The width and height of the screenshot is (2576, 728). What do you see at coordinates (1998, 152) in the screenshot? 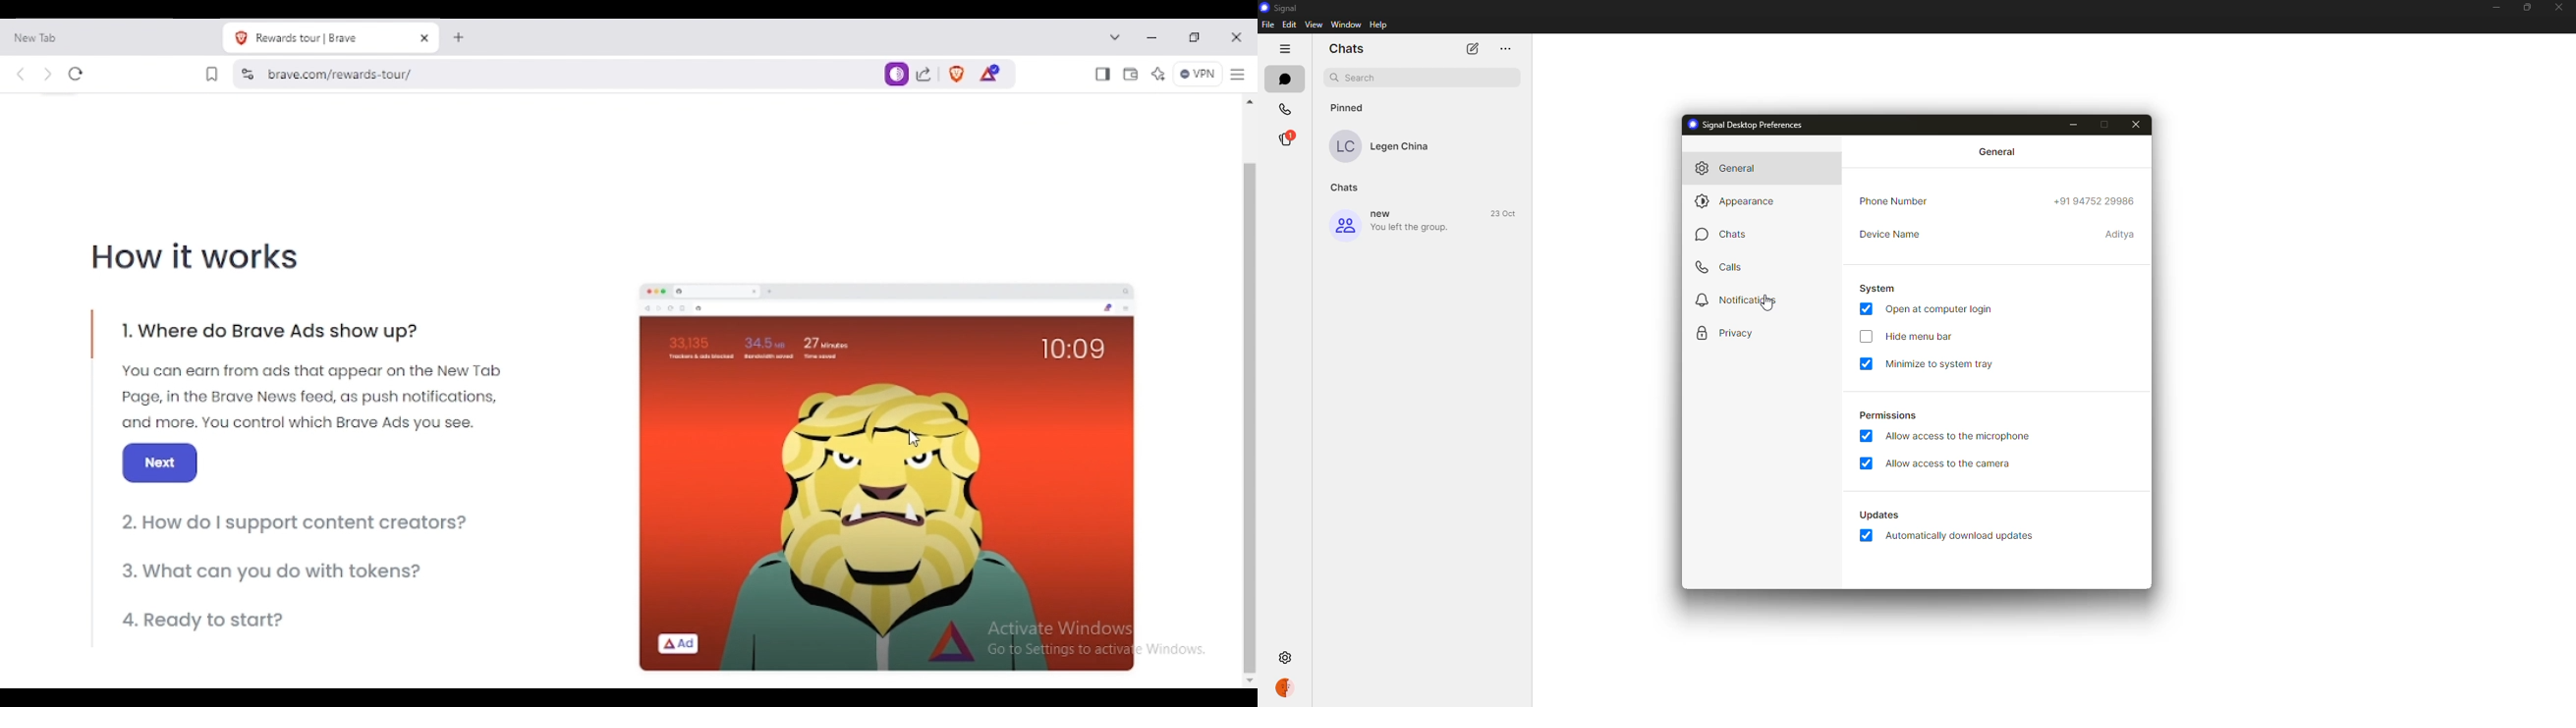
I see `general` at bounding box center [1998, 152].